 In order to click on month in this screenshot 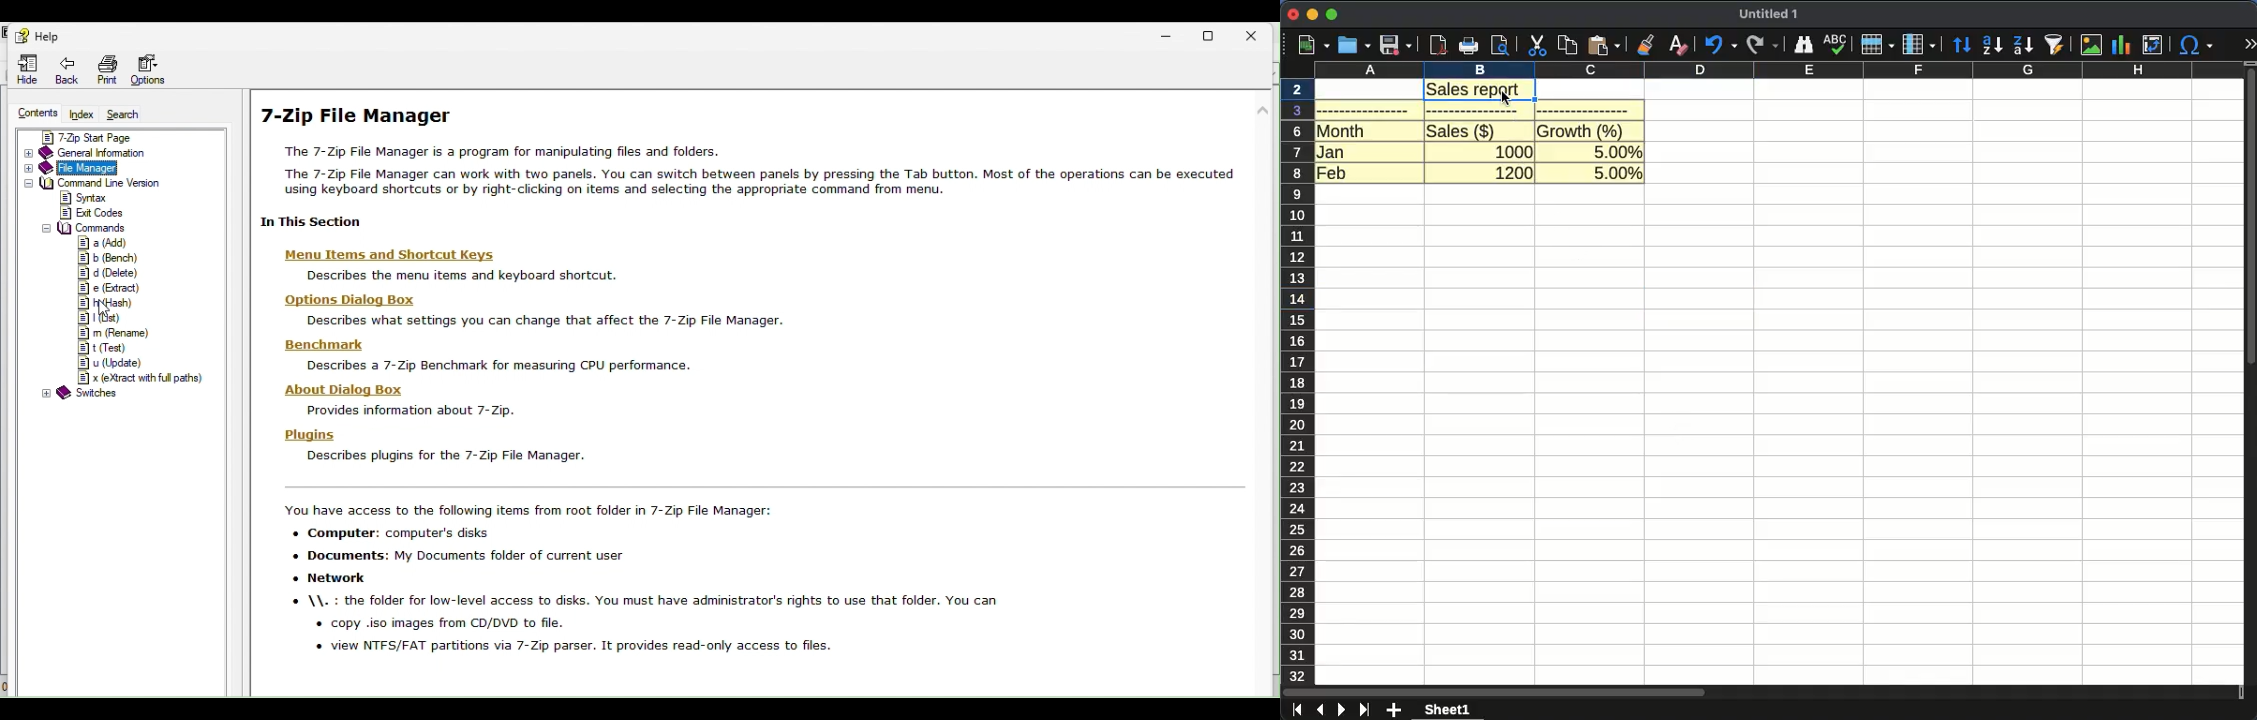, I will do `click(1342, 130)`.